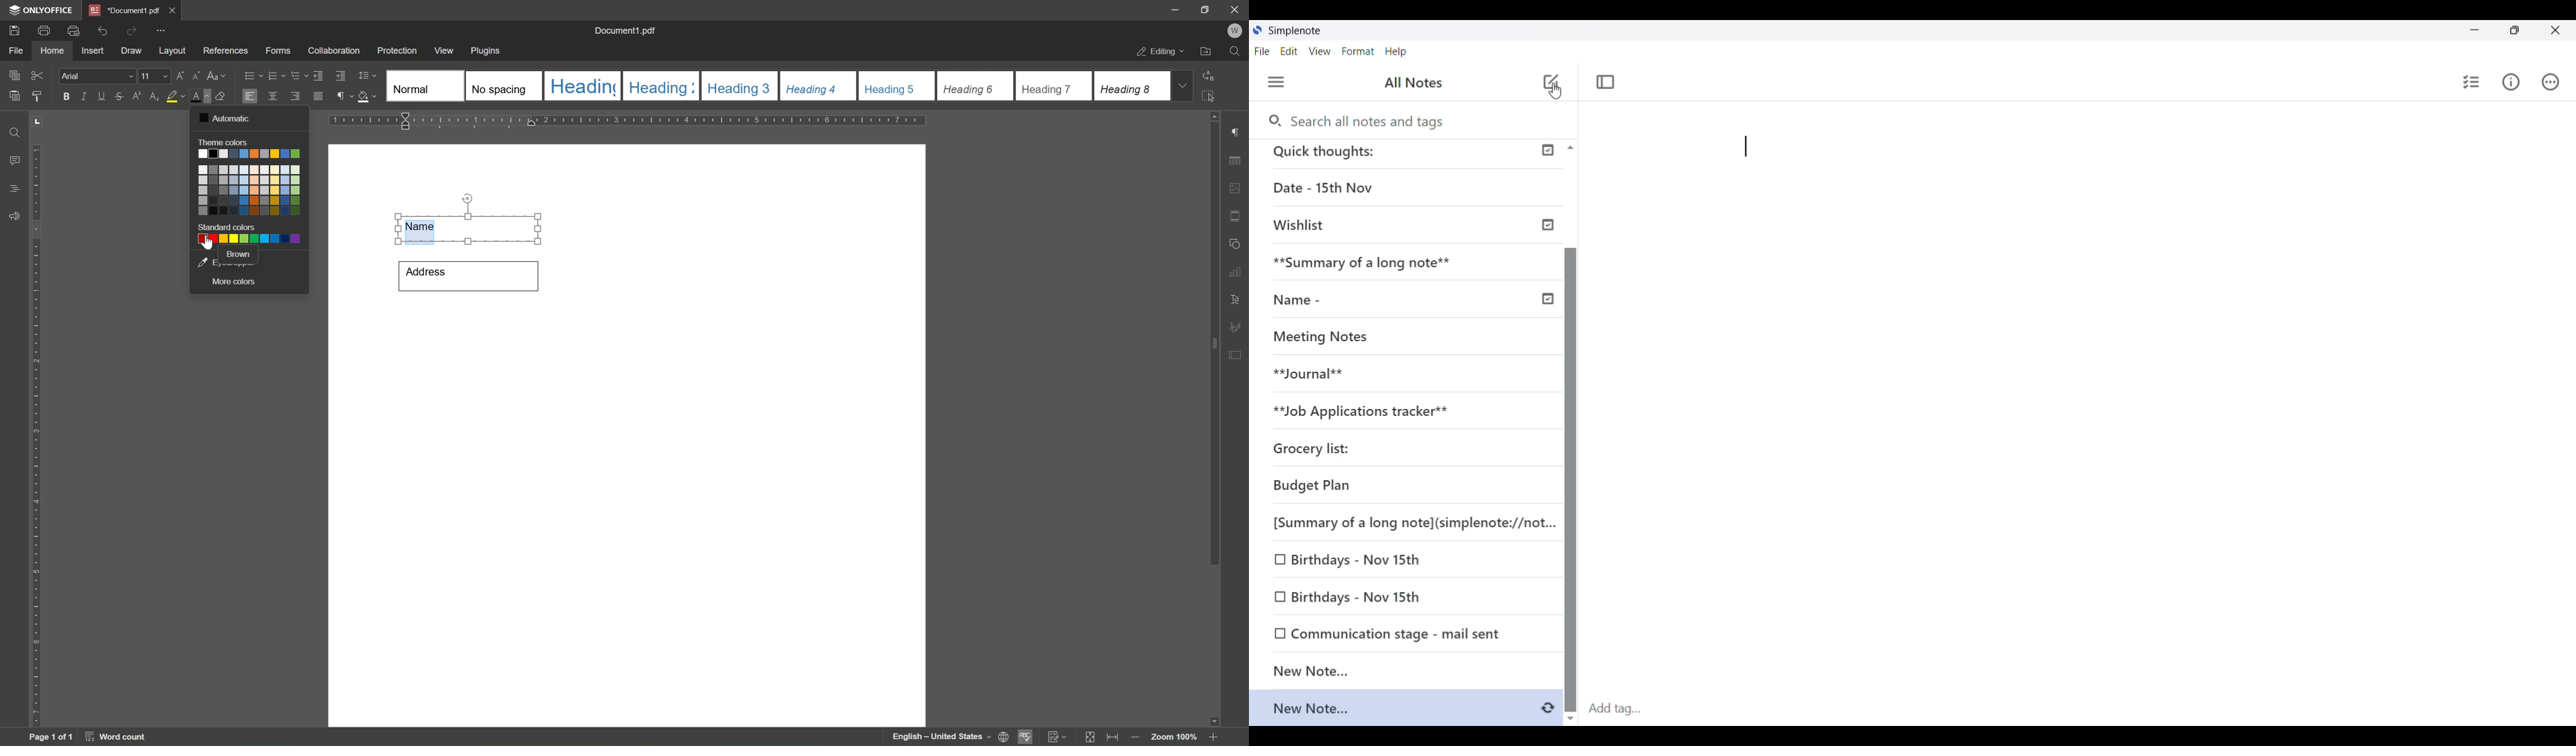 The height and width of the screenshot is (756, 2576). What do you see at coordinates (1111, 739) in the screenshot?
I see `fit to width` at bounding box center [1111, 739].